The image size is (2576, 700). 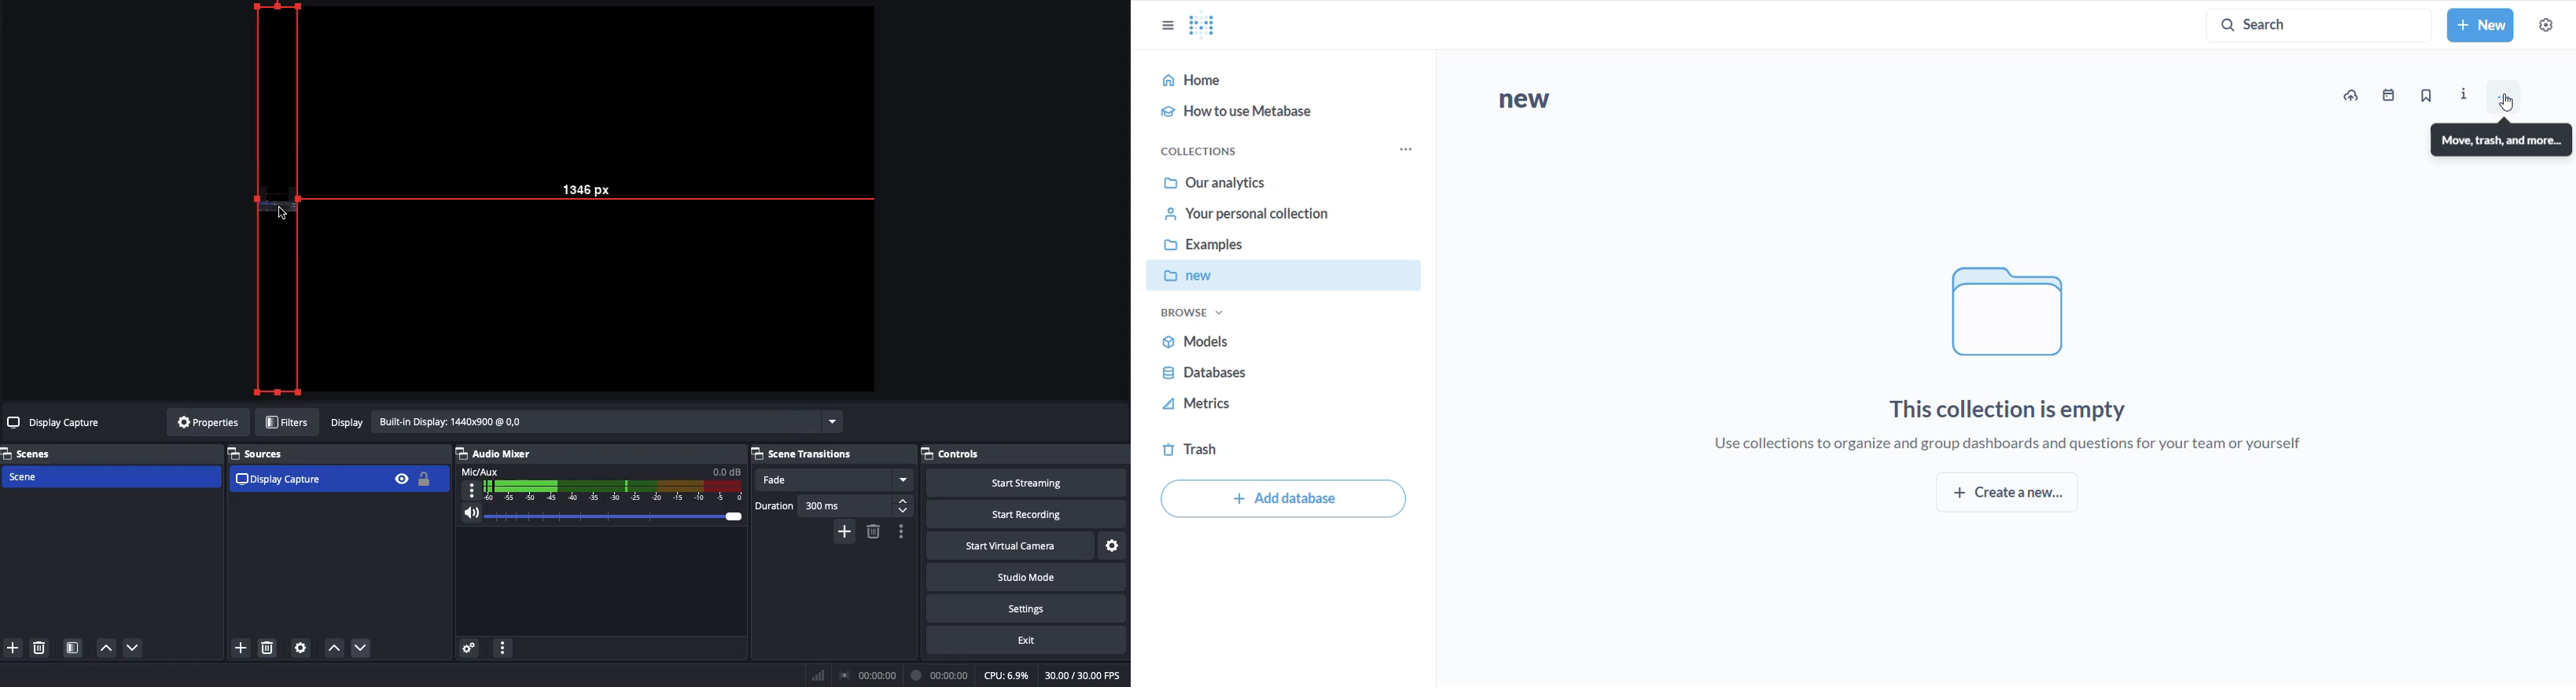 What do you see at coordinates (819, 675) in the screenshot?
I see `Bar` at bounding box center [819, 675].